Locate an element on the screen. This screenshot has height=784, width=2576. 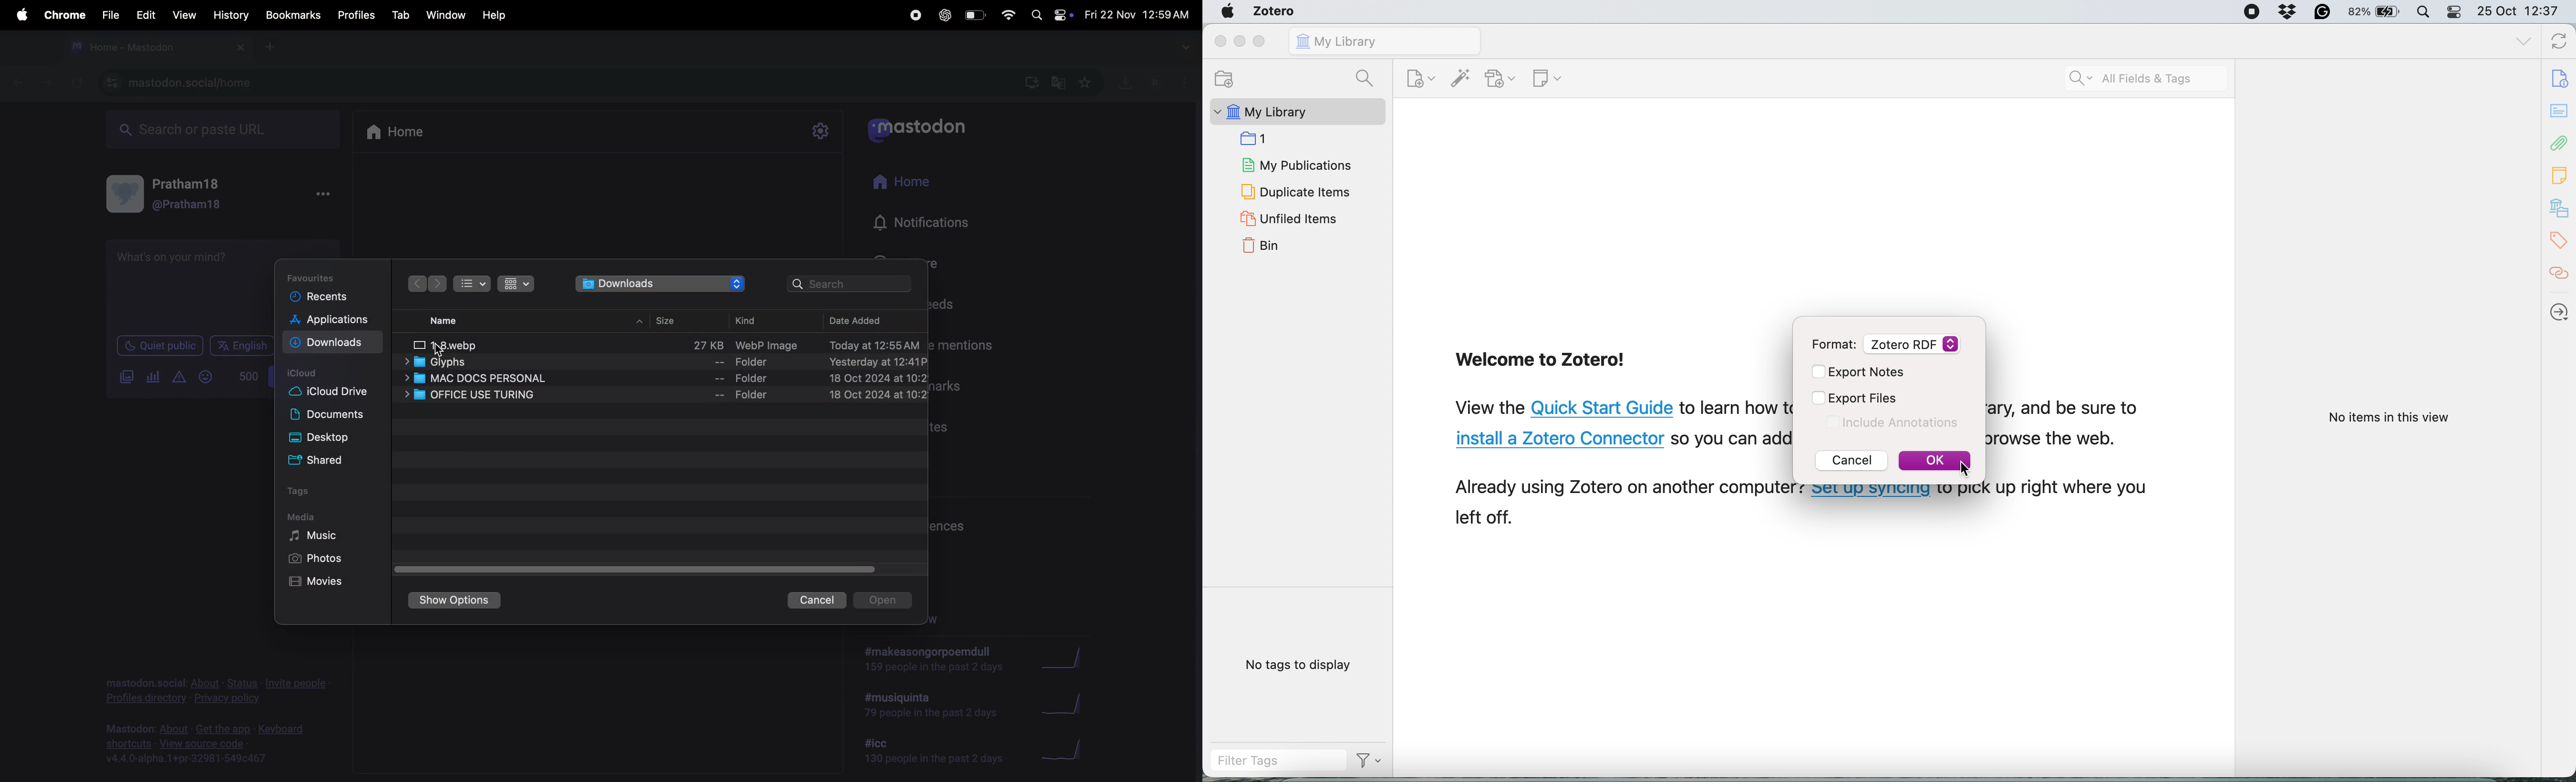
options is located at coordinates (1182, 80).